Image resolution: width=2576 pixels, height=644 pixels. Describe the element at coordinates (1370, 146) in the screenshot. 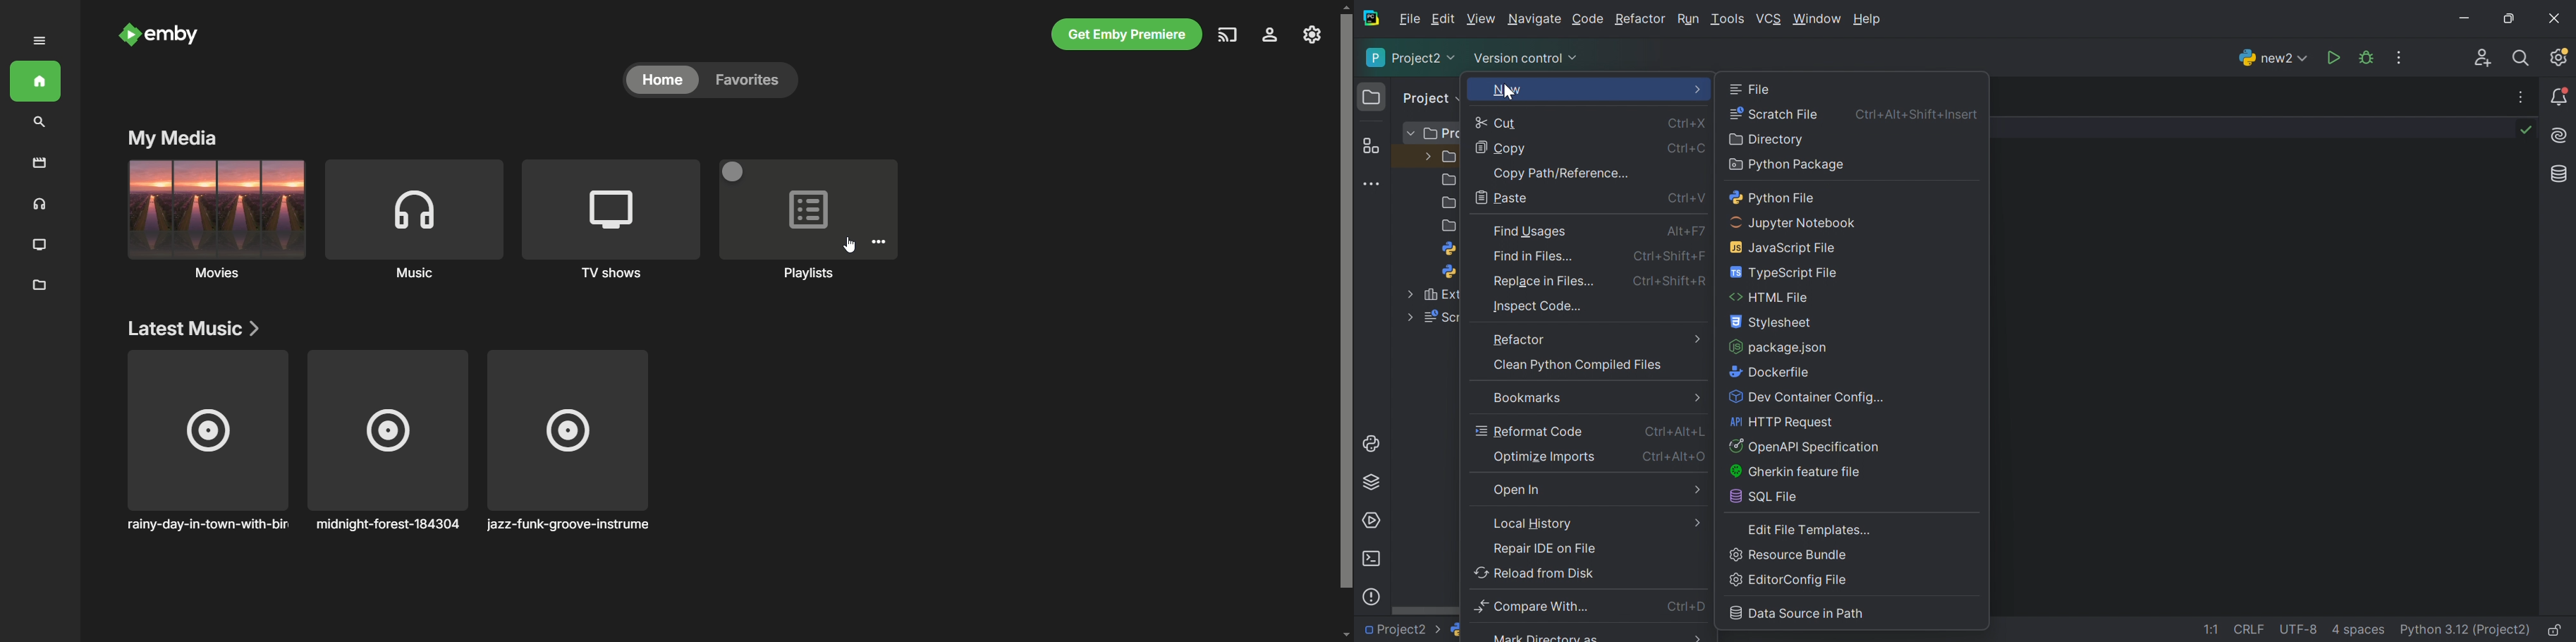

I see `Structure` at that location.